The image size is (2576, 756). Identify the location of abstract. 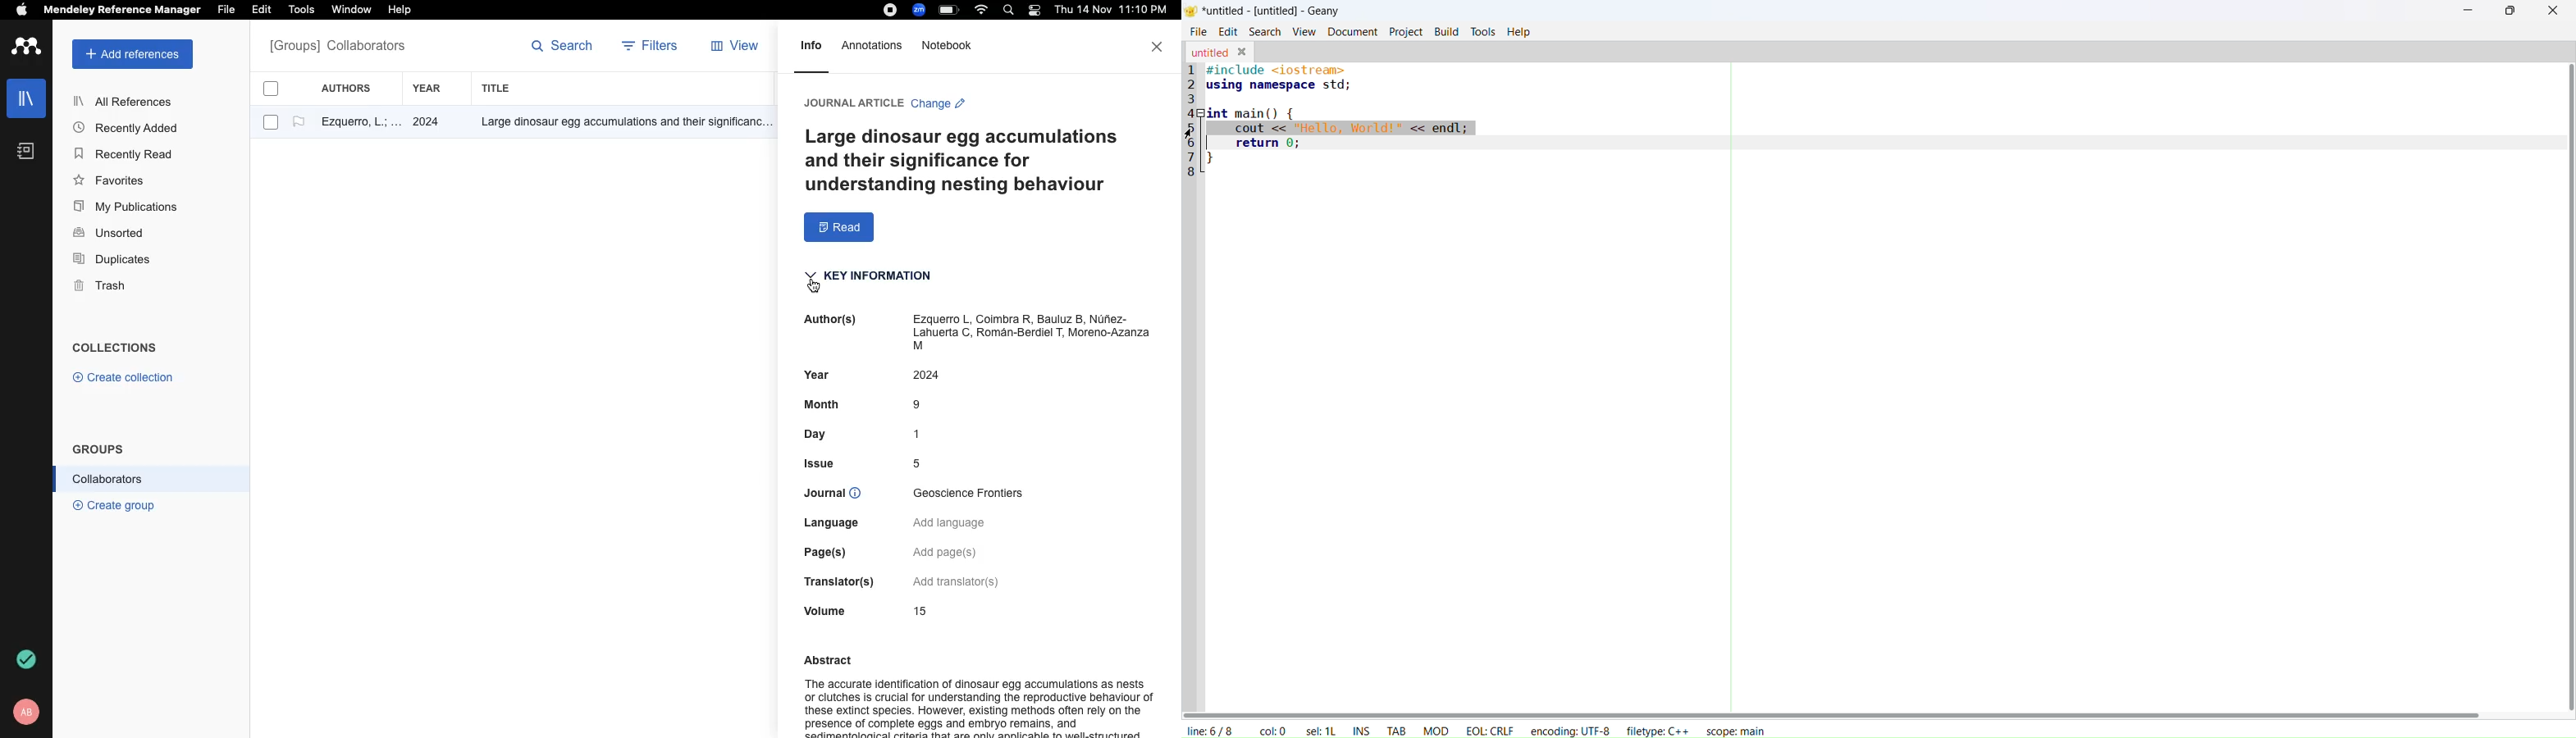
(977, 707).